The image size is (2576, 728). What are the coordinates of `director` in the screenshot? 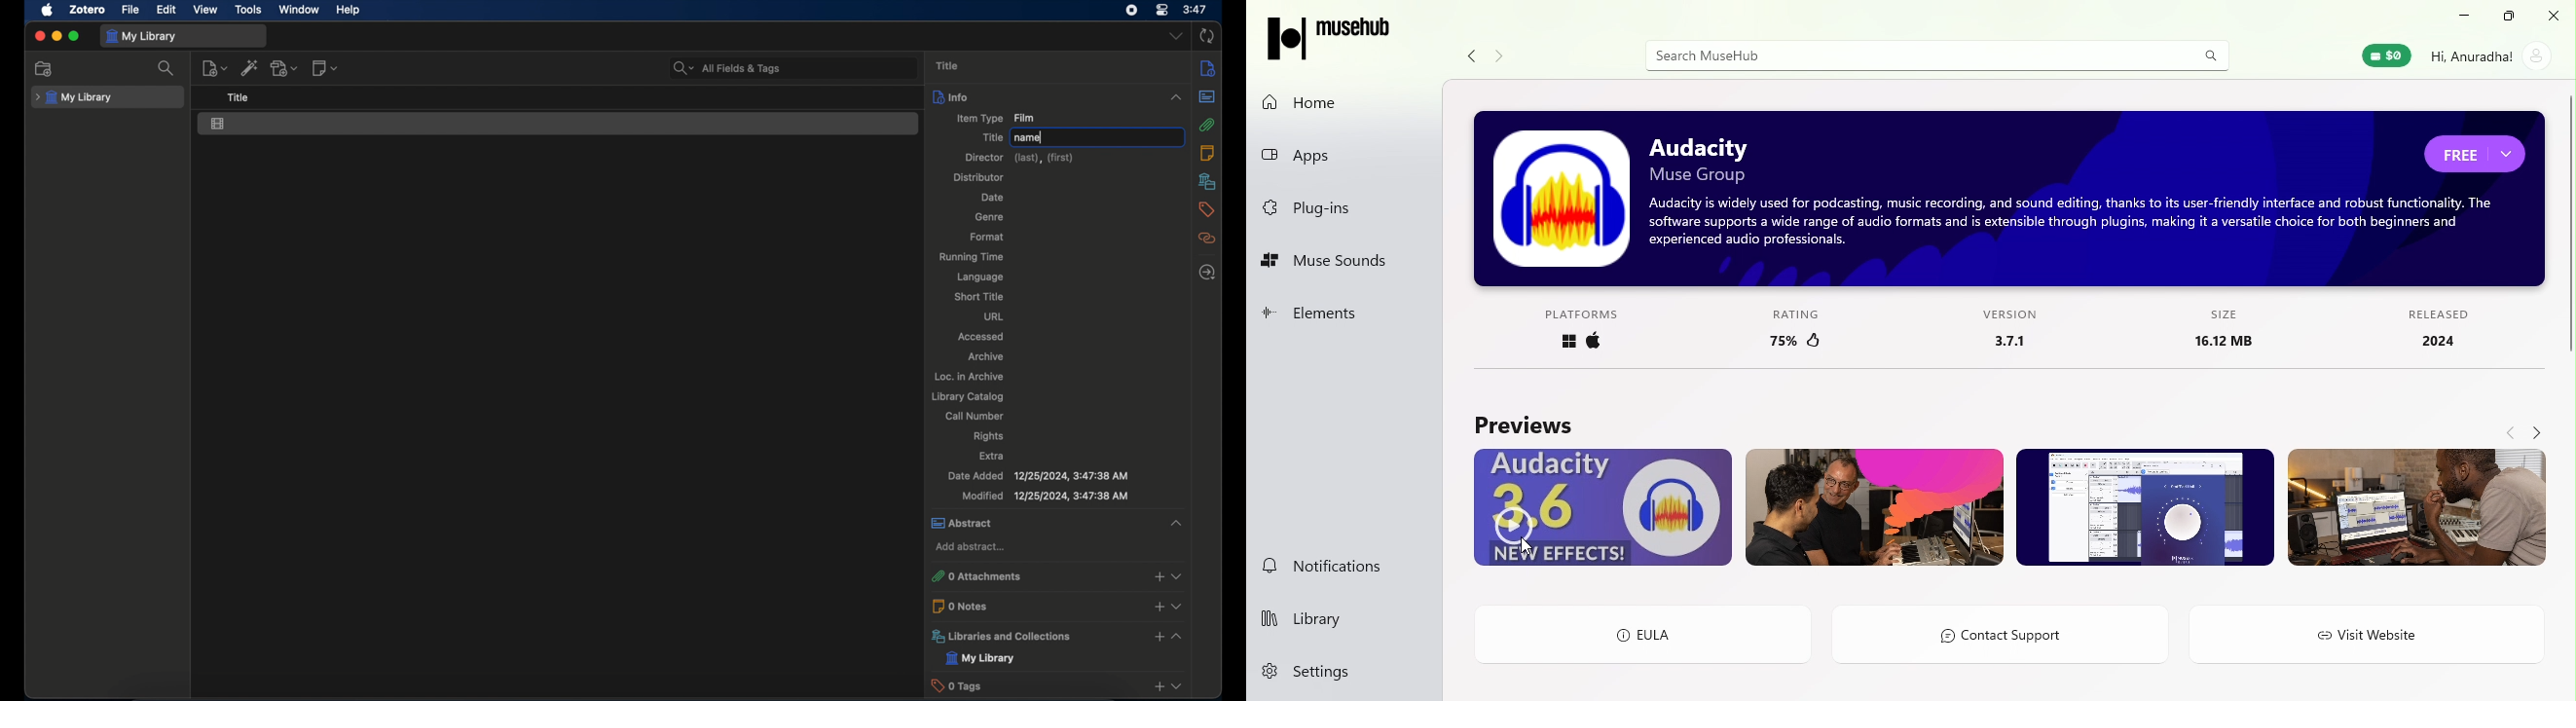 It's located at (1019, 158).